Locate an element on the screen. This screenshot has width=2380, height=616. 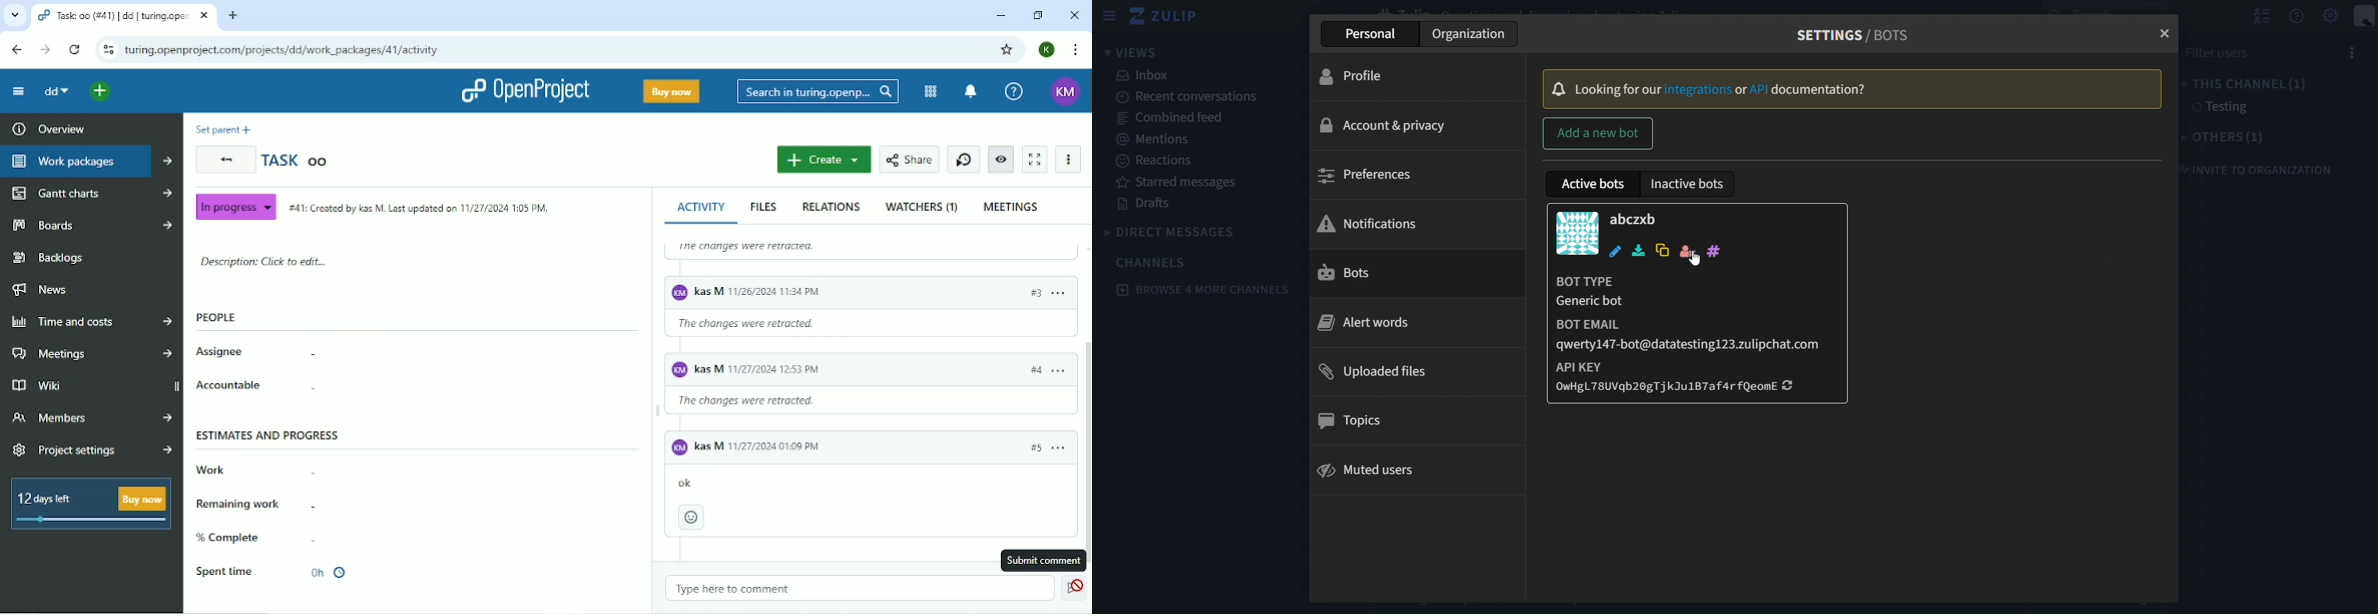
Collapse project menu is located at coordinates (19, 91).